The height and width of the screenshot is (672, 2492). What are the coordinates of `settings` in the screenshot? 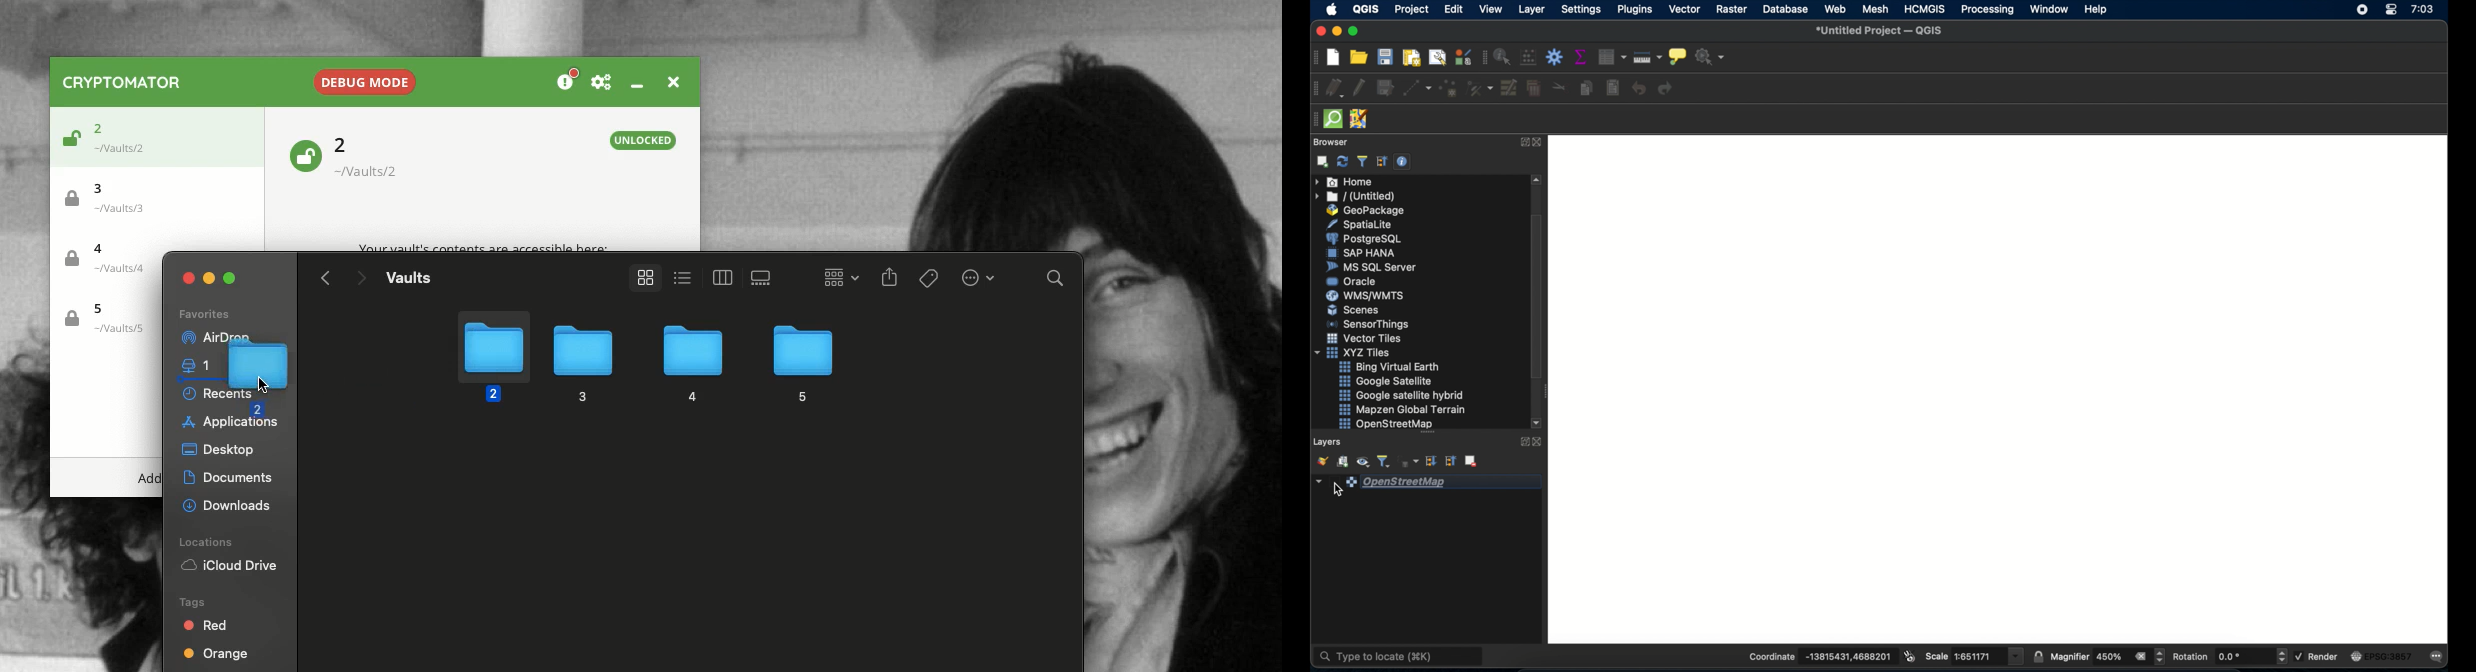 It's located at (1581, 10).